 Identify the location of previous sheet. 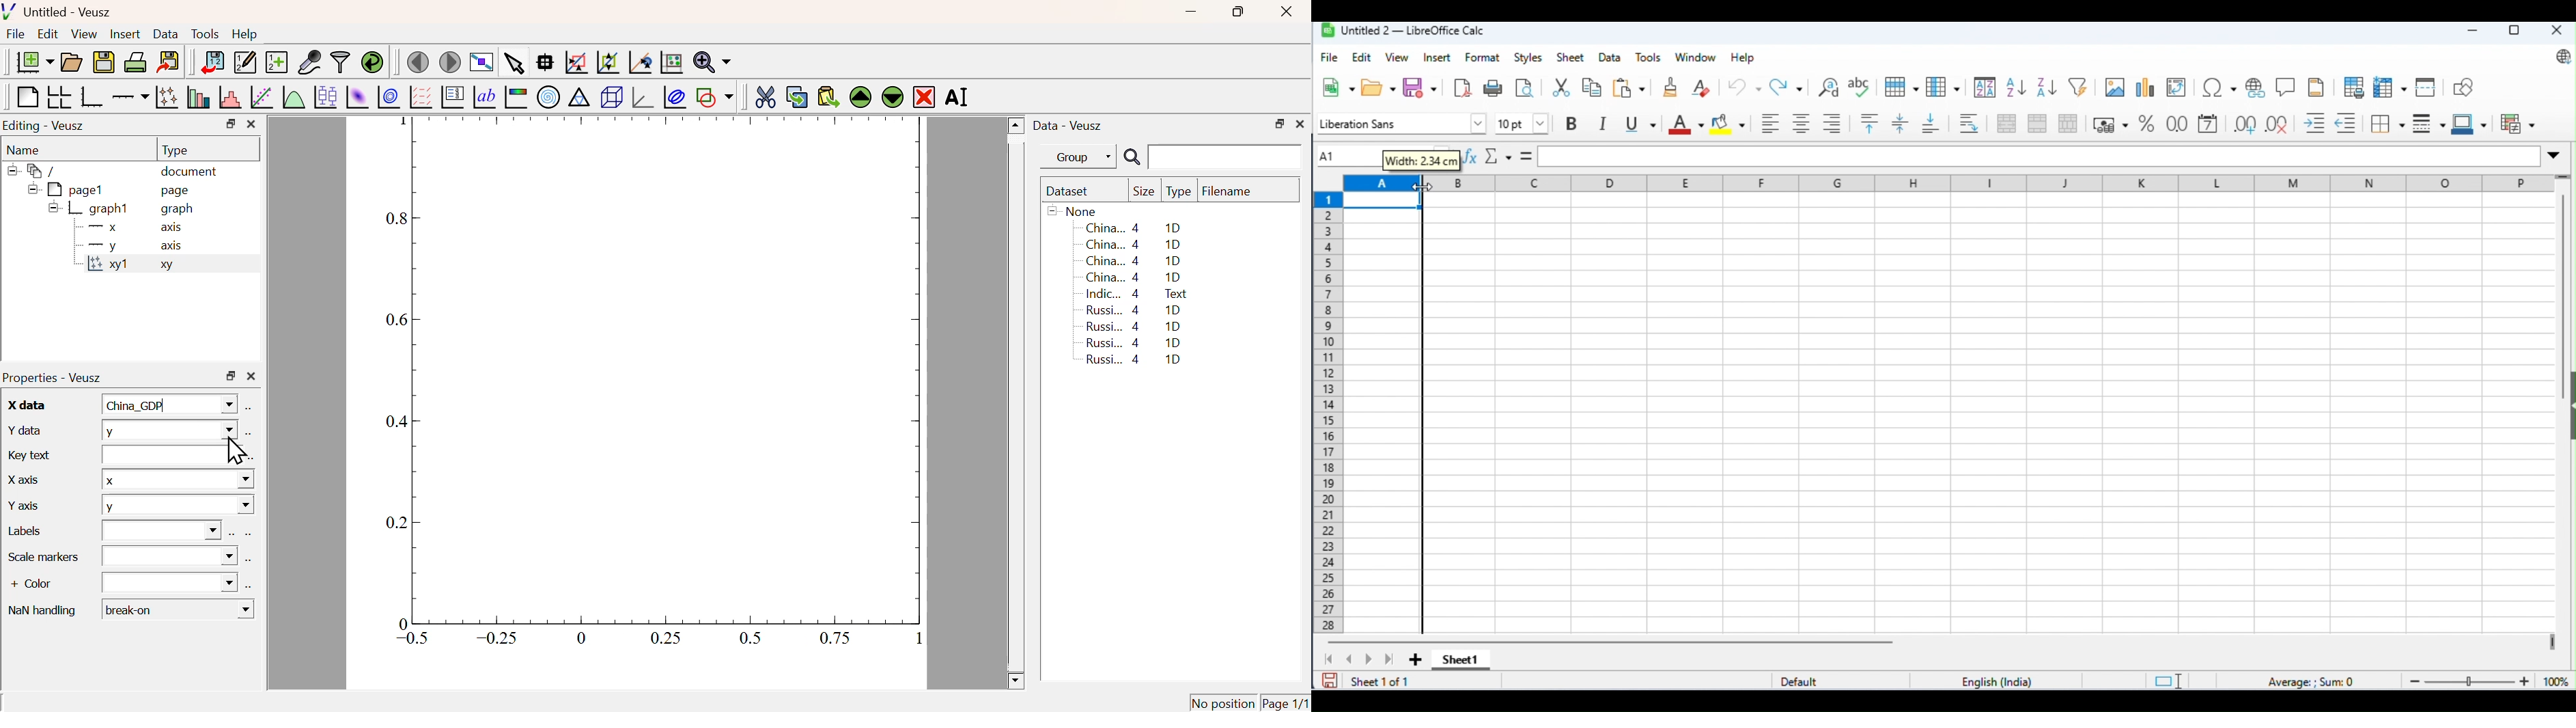
(1349, 659).